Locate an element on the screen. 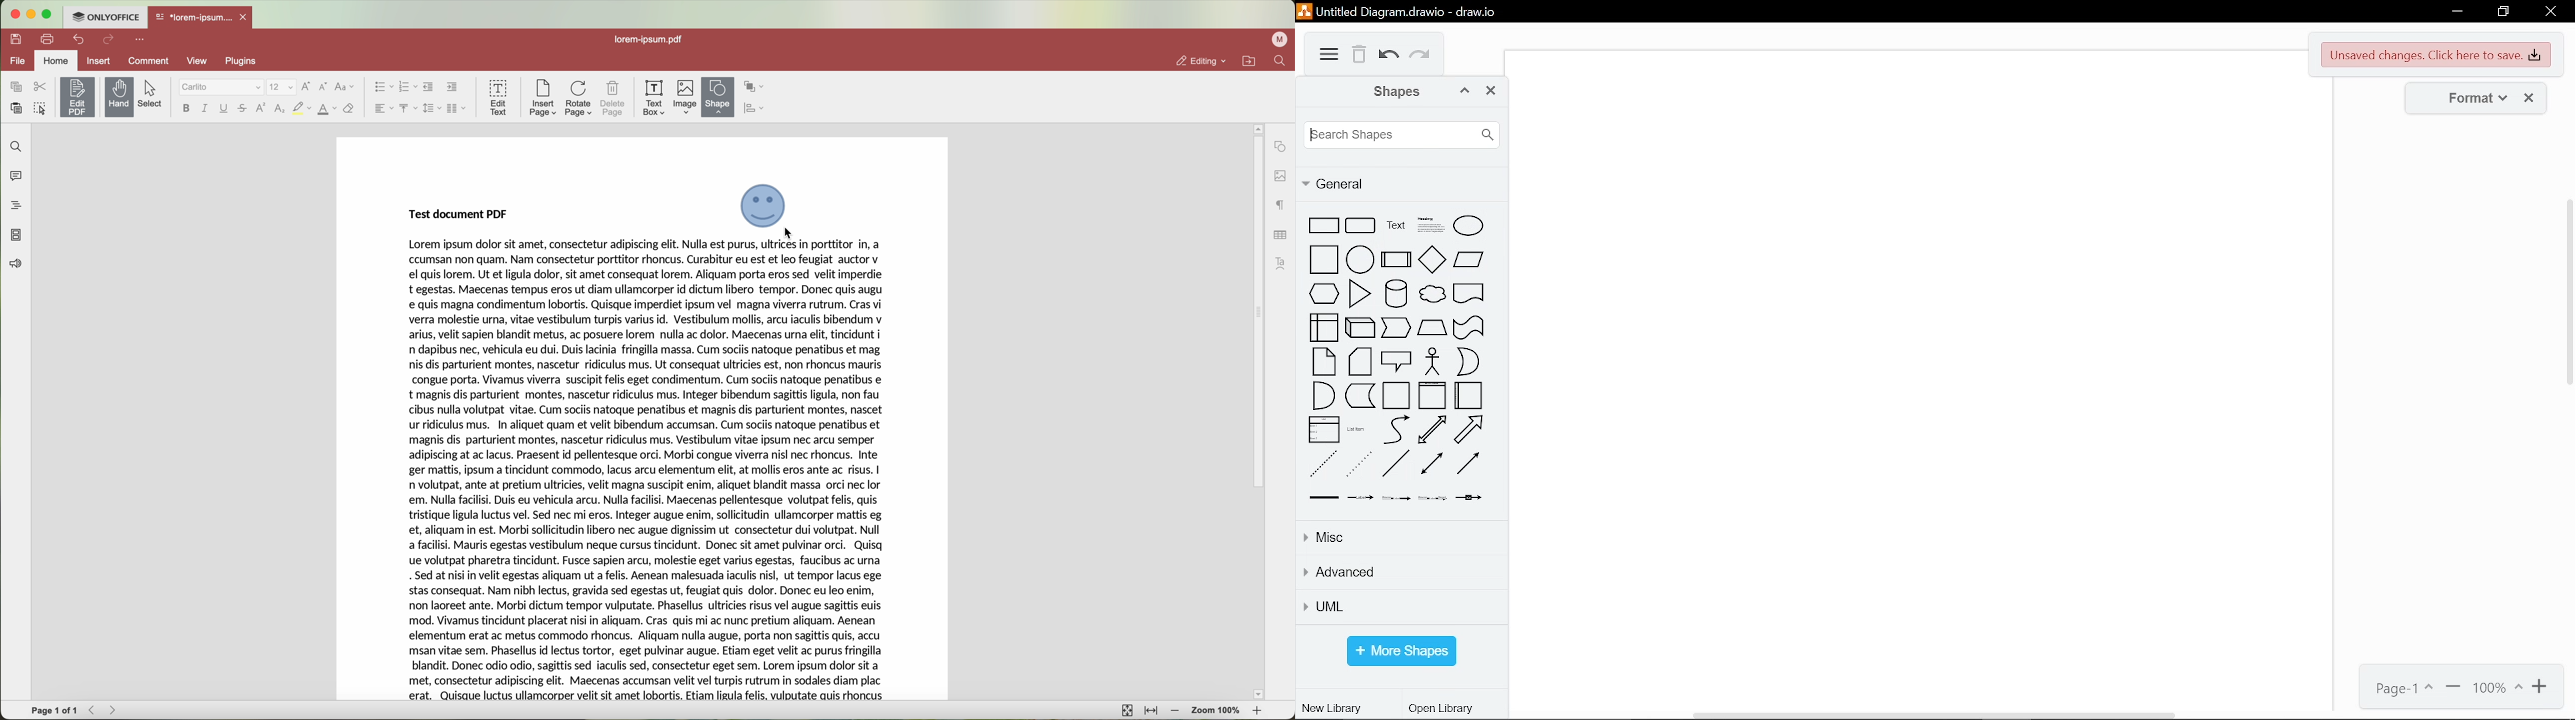 The height and width of the screenshot is (728, 2576). align shape is located at coordinates (759, 109).